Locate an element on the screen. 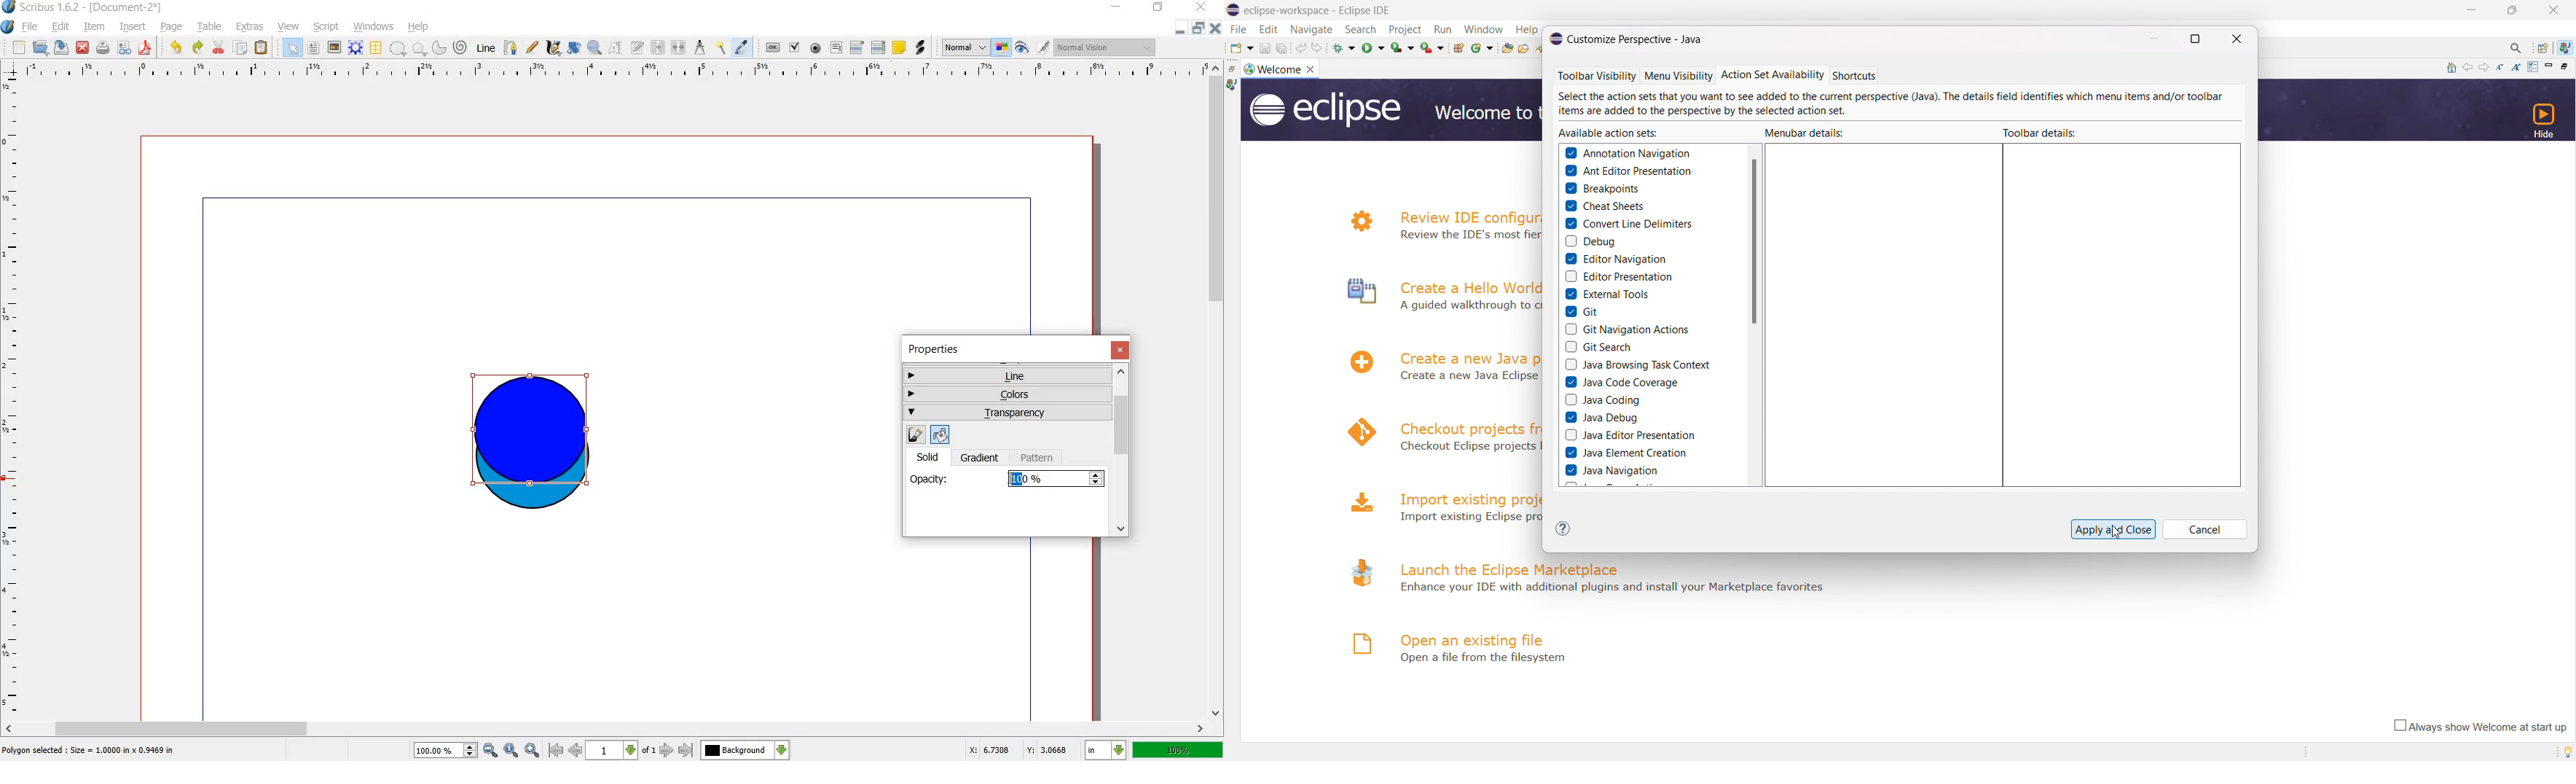 The image size is (2576, 784). zoom to is located at coordinates (511, 750).